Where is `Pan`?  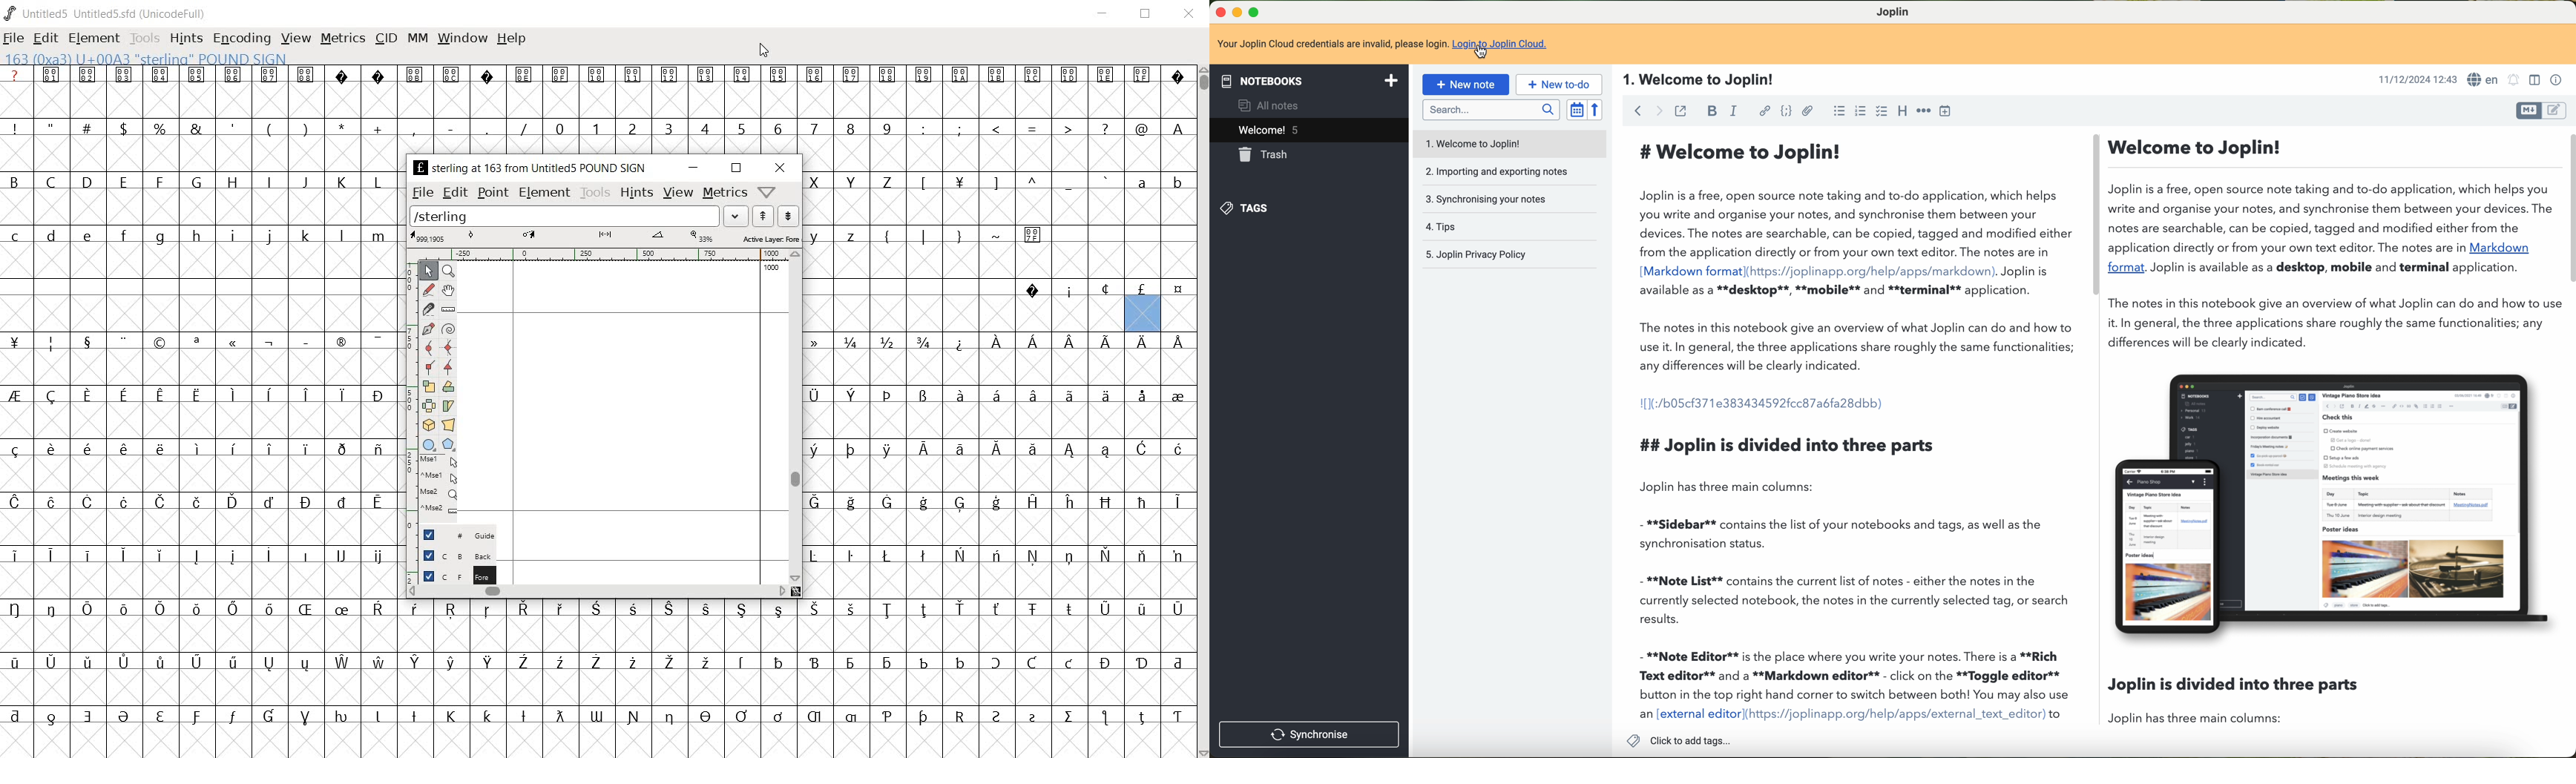
Pan is located at coordinates (452, 292).